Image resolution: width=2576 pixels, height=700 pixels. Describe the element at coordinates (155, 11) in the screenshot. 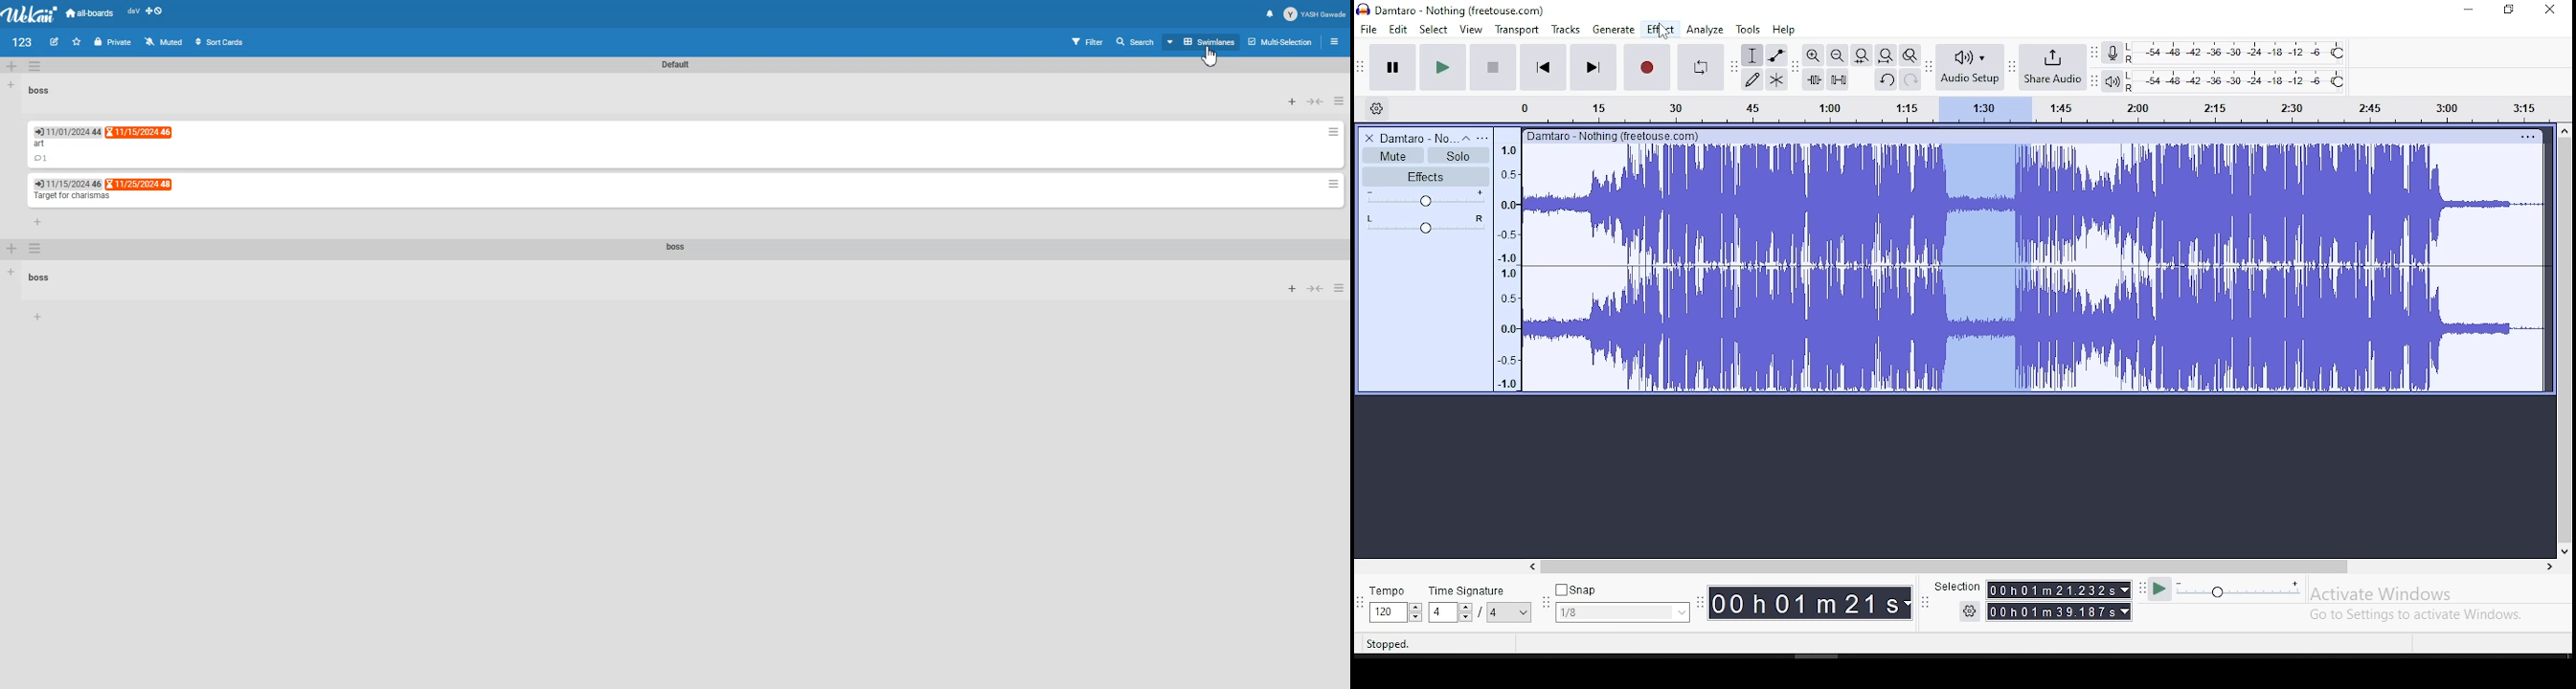

I see `Show desktop Drag Handle` at that location.